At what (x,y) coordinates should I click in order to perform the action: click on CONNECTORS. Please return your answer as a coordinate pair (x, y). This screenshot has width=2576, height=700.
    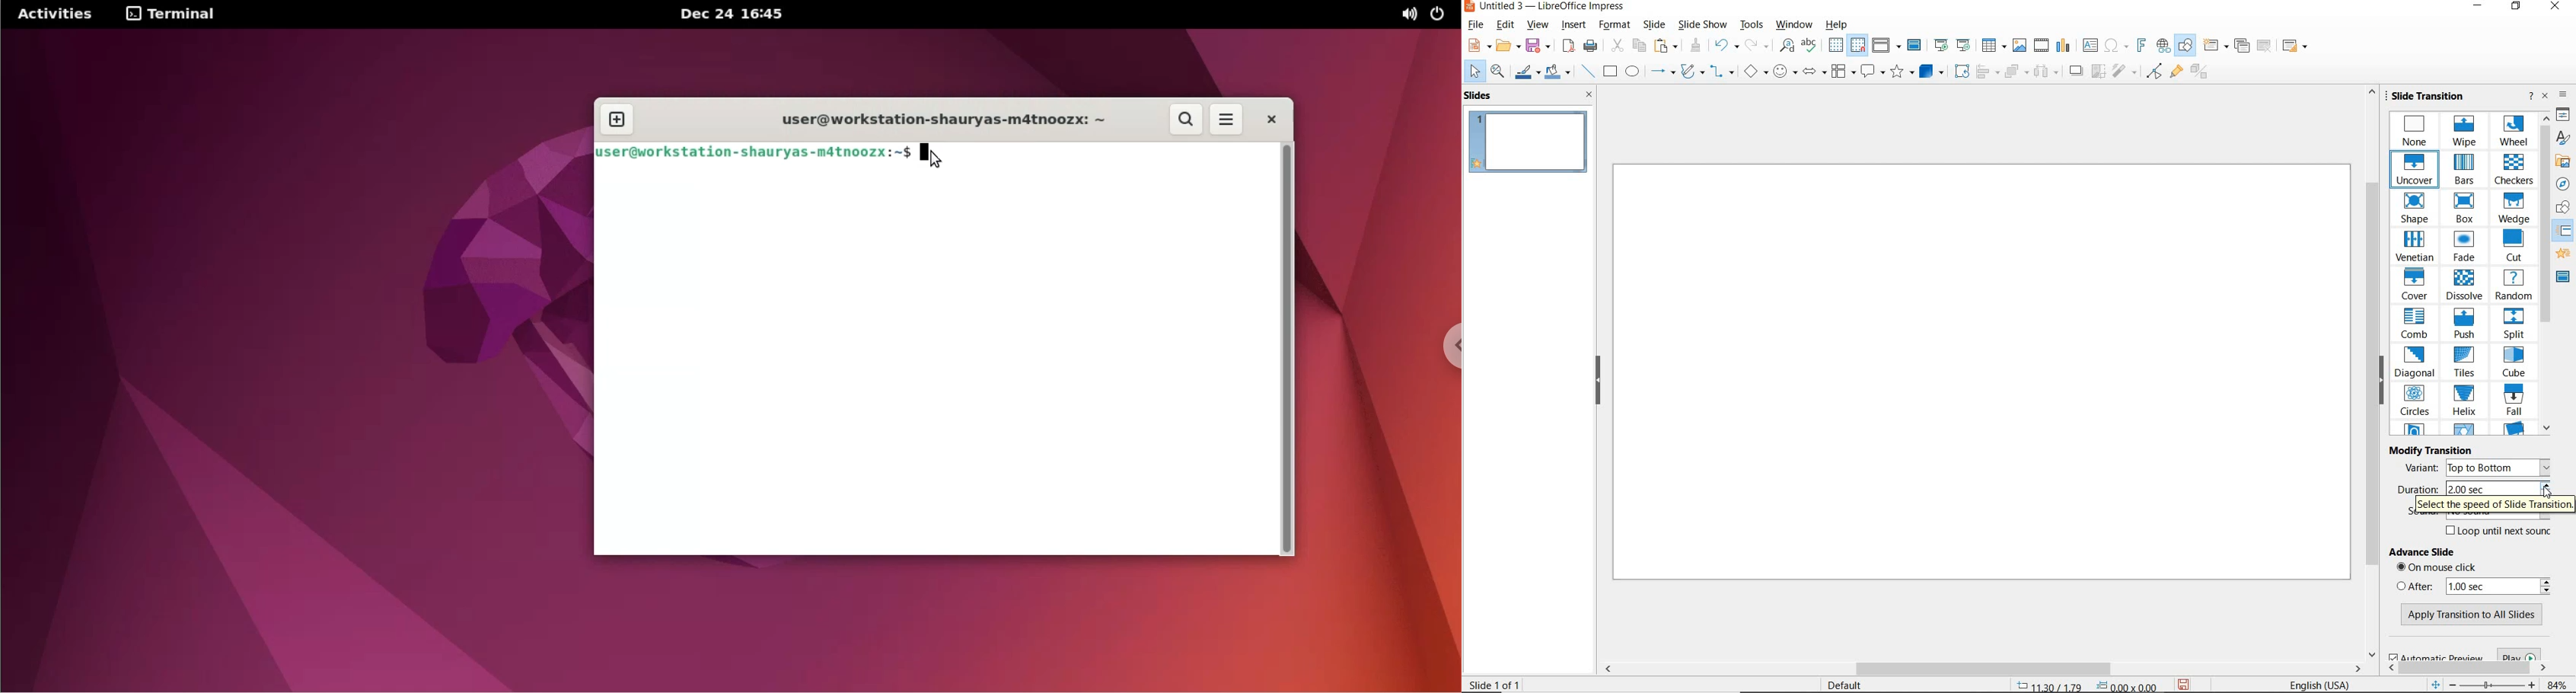
    Looking at the image, I should click on (1722, 72).